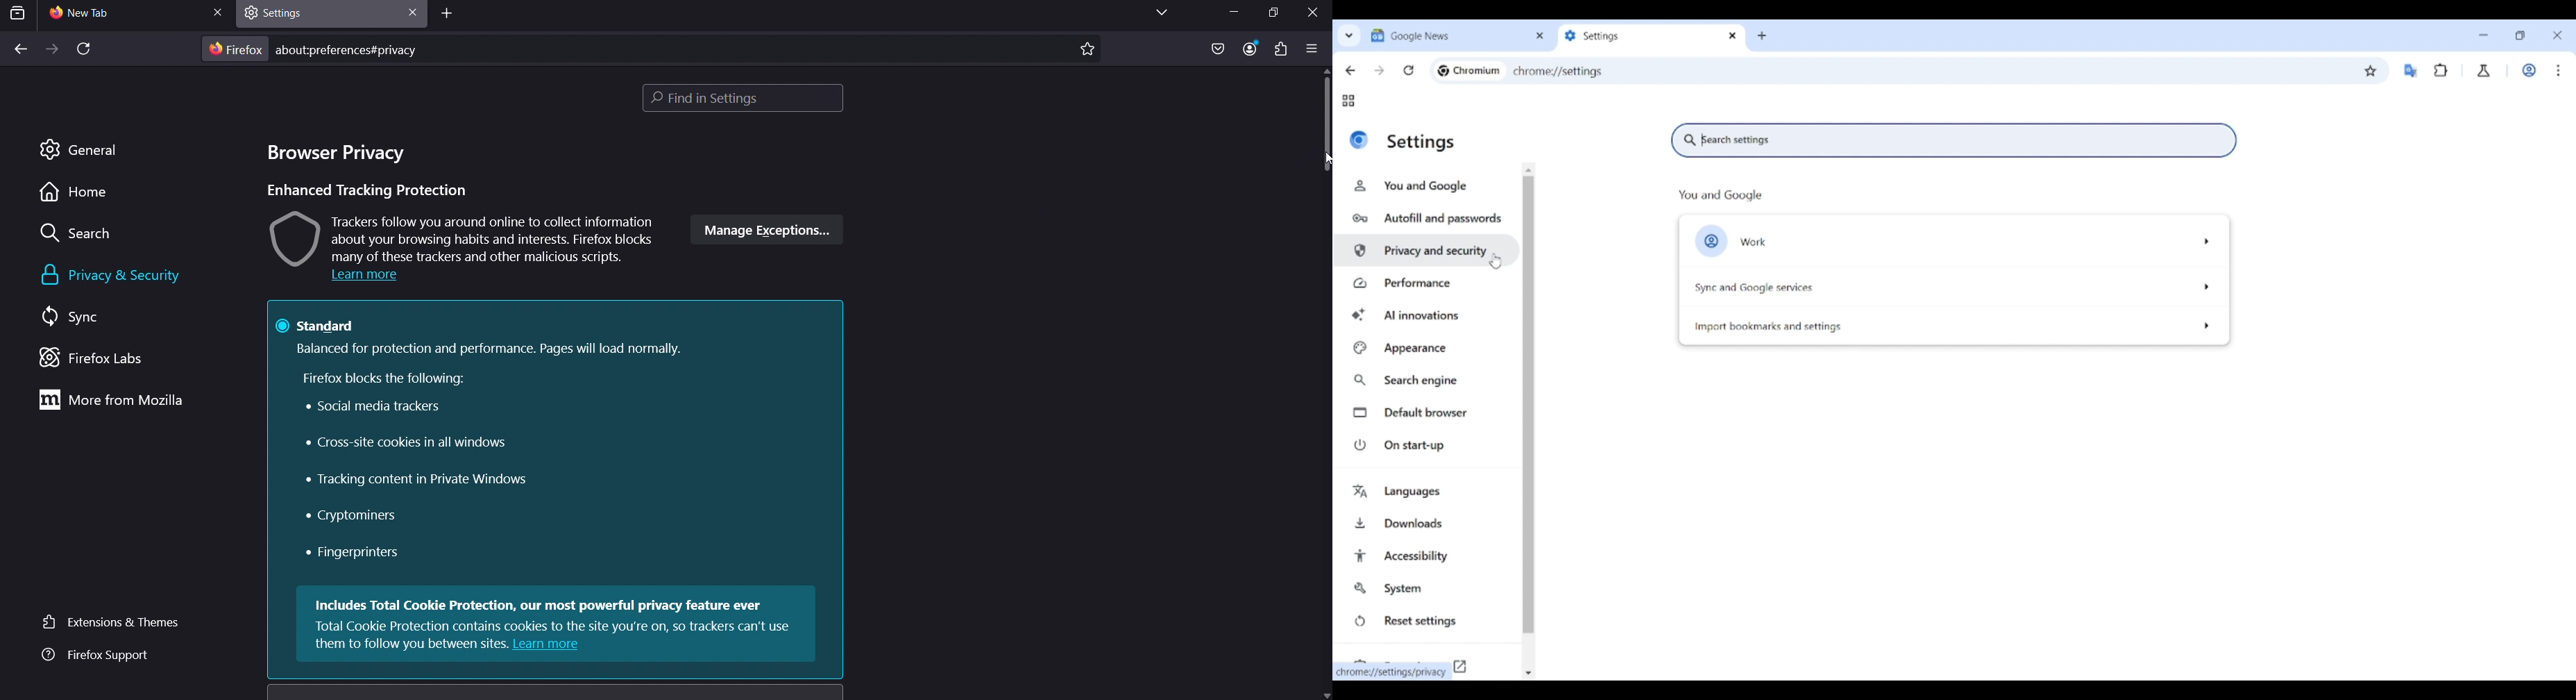 Image resolution: width=2576 pixels, height=700 pixels. What do you see at coordinates (1950, 324) in the screenshot?
I see `Import bookmark and setting options` at bounding box center [1950, 324].